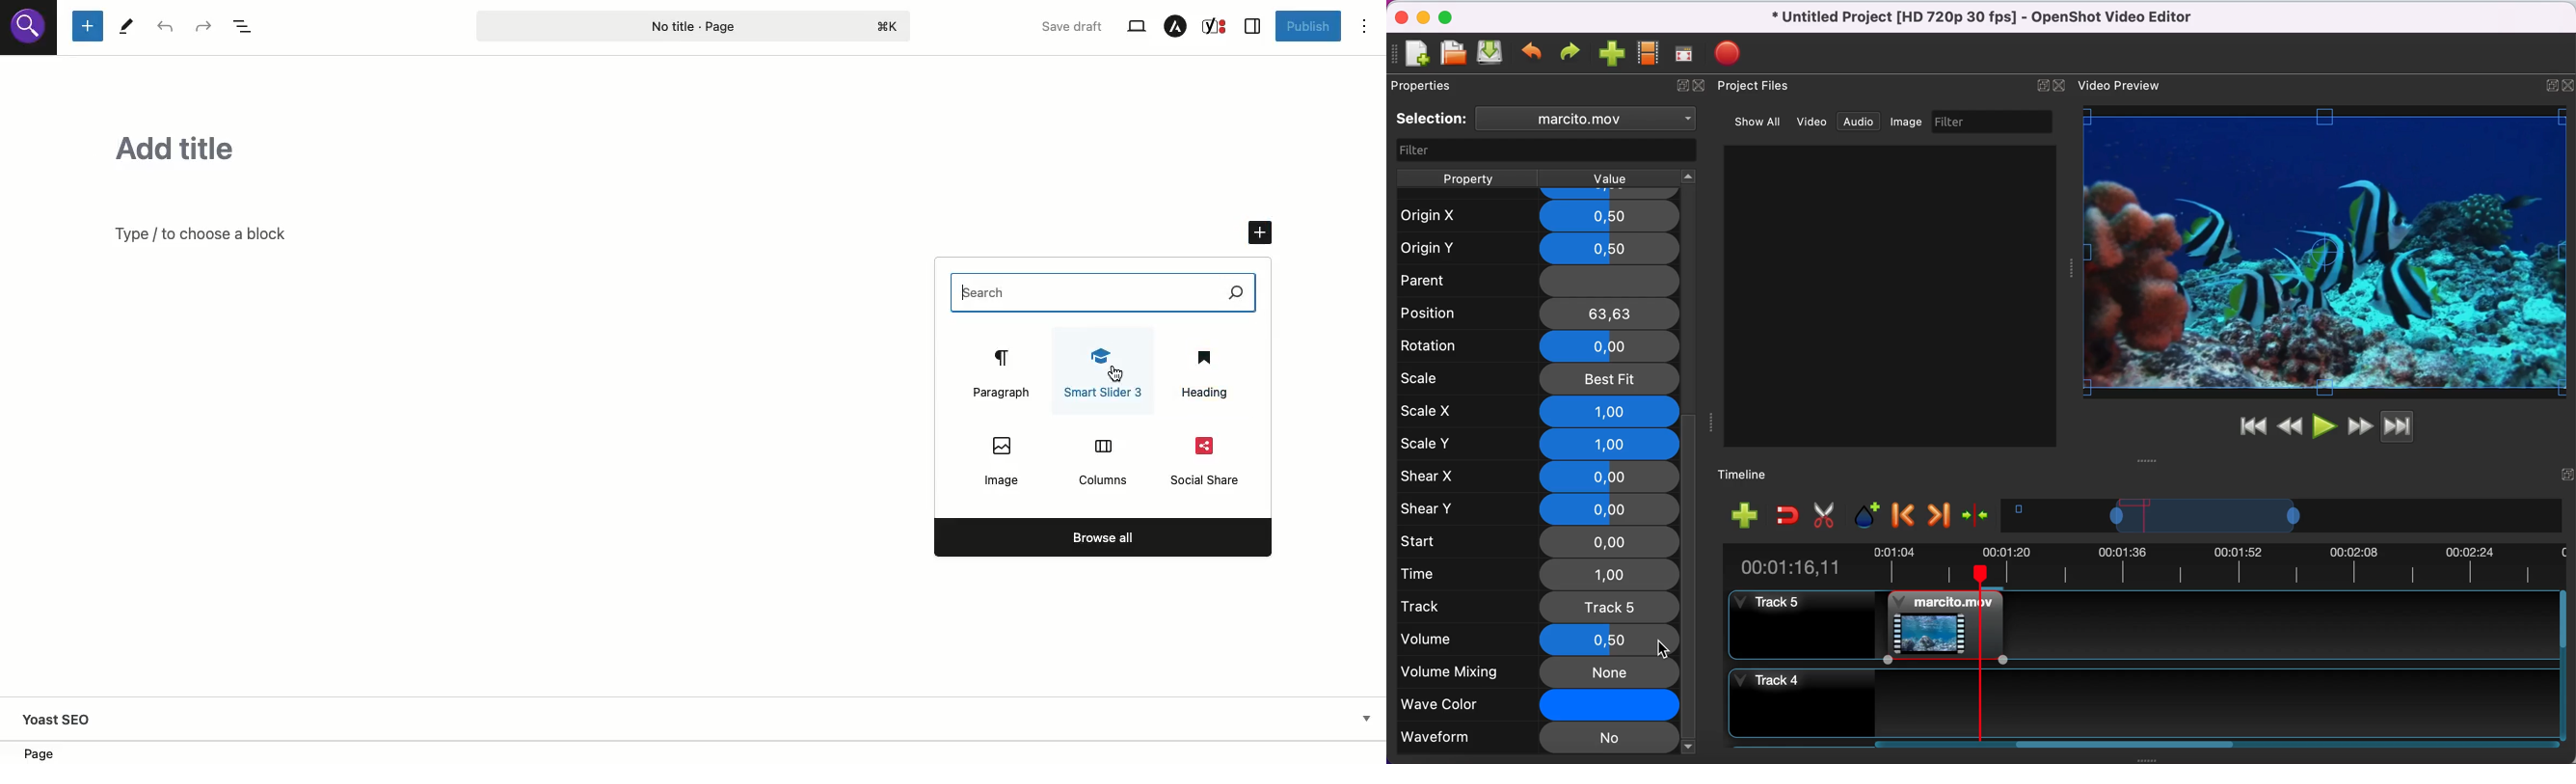  Describe the element at coordinates (1103, 537) in the screenshot. I see `Browse all` at that location.